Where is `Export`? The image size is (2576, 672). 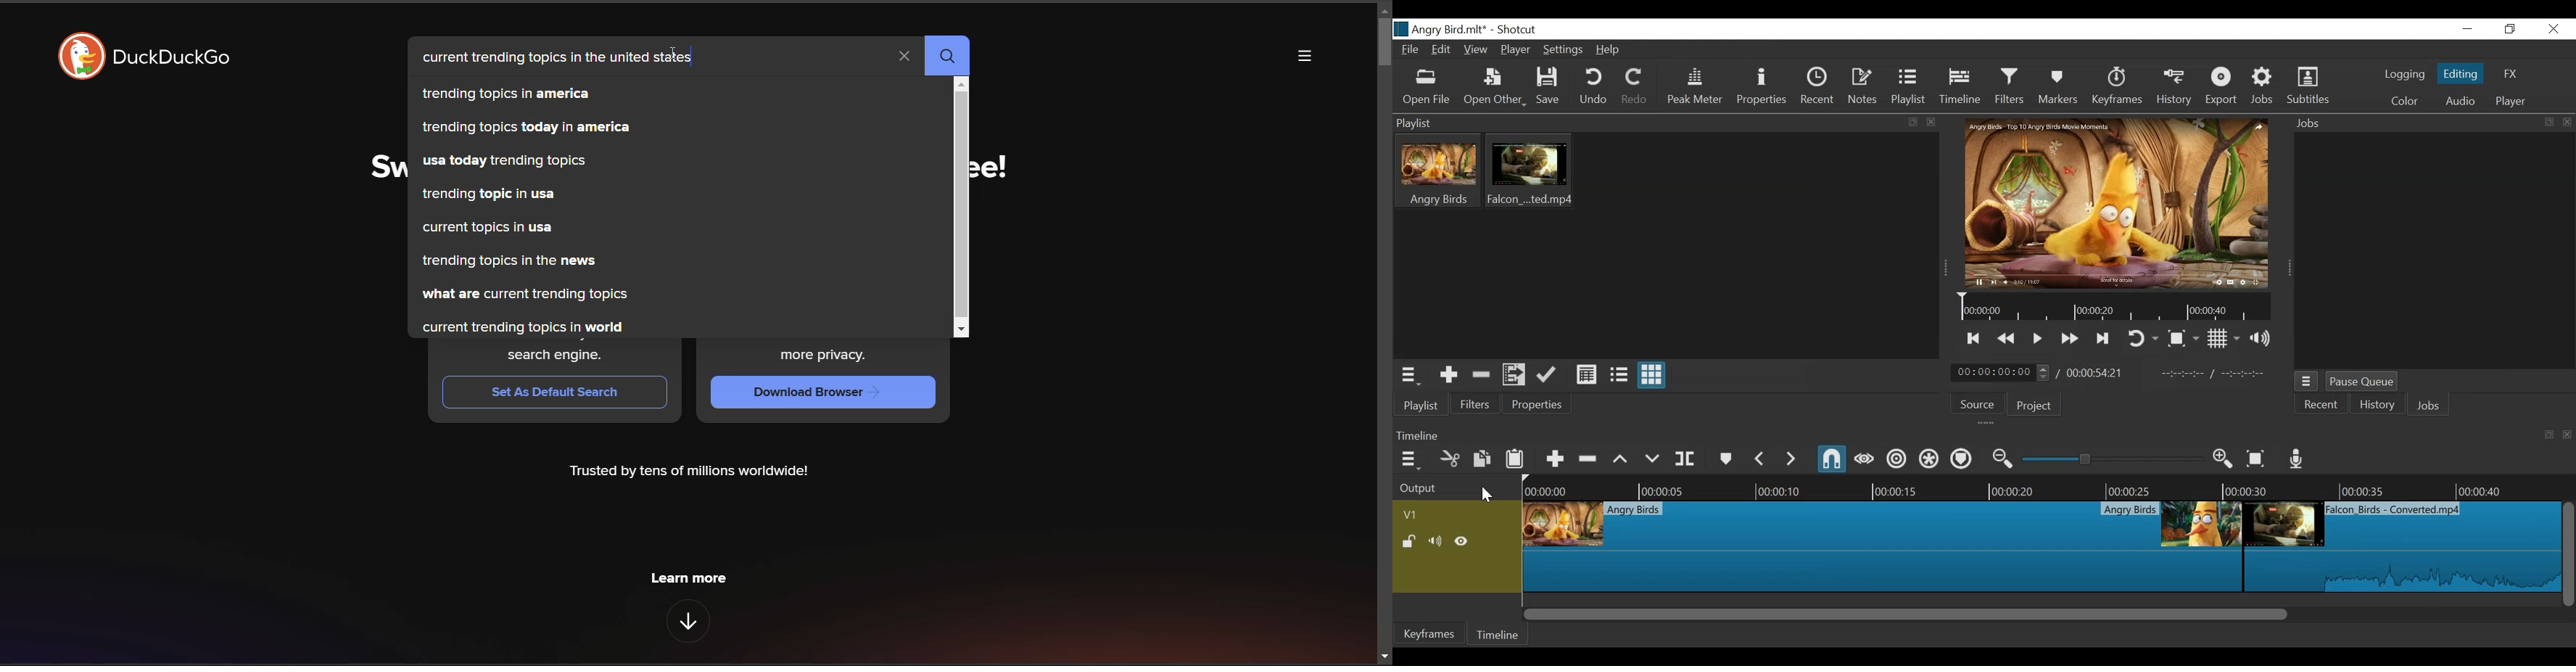
Export is located at coordinates (2222, 88).